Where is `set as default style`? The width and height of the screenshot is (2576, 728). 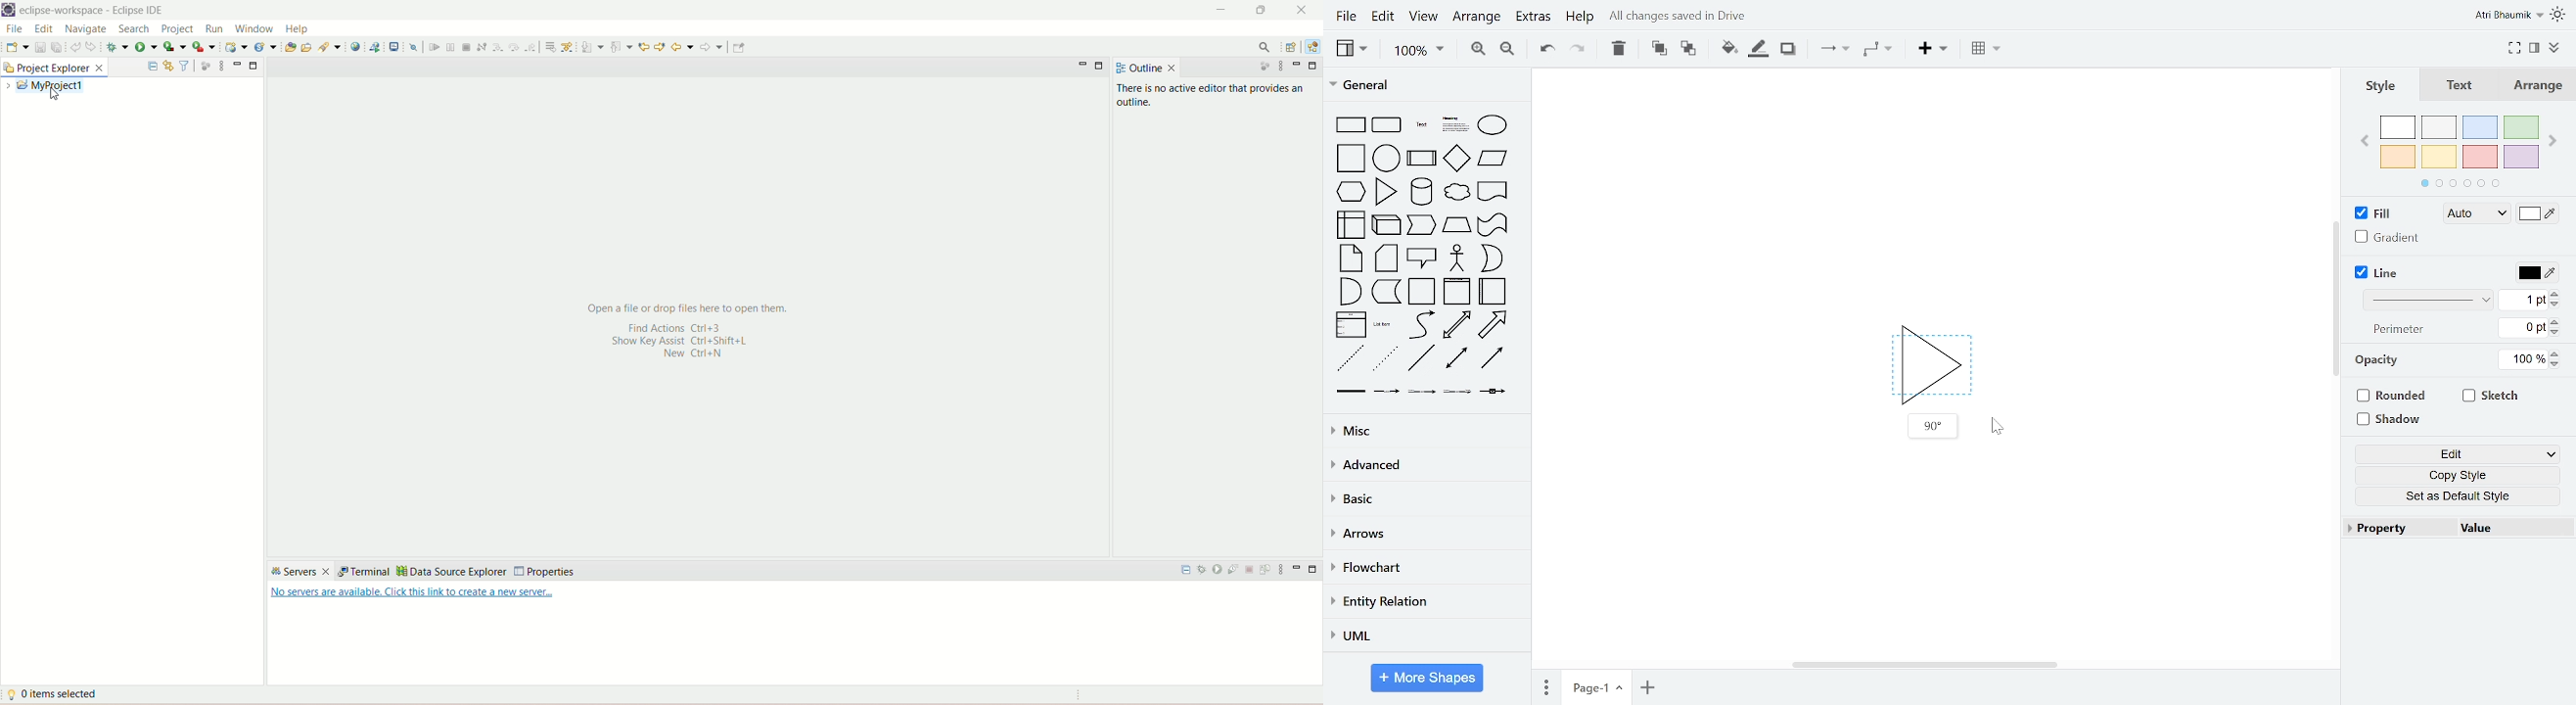
set as default style is located at coordinates (2459, 497).